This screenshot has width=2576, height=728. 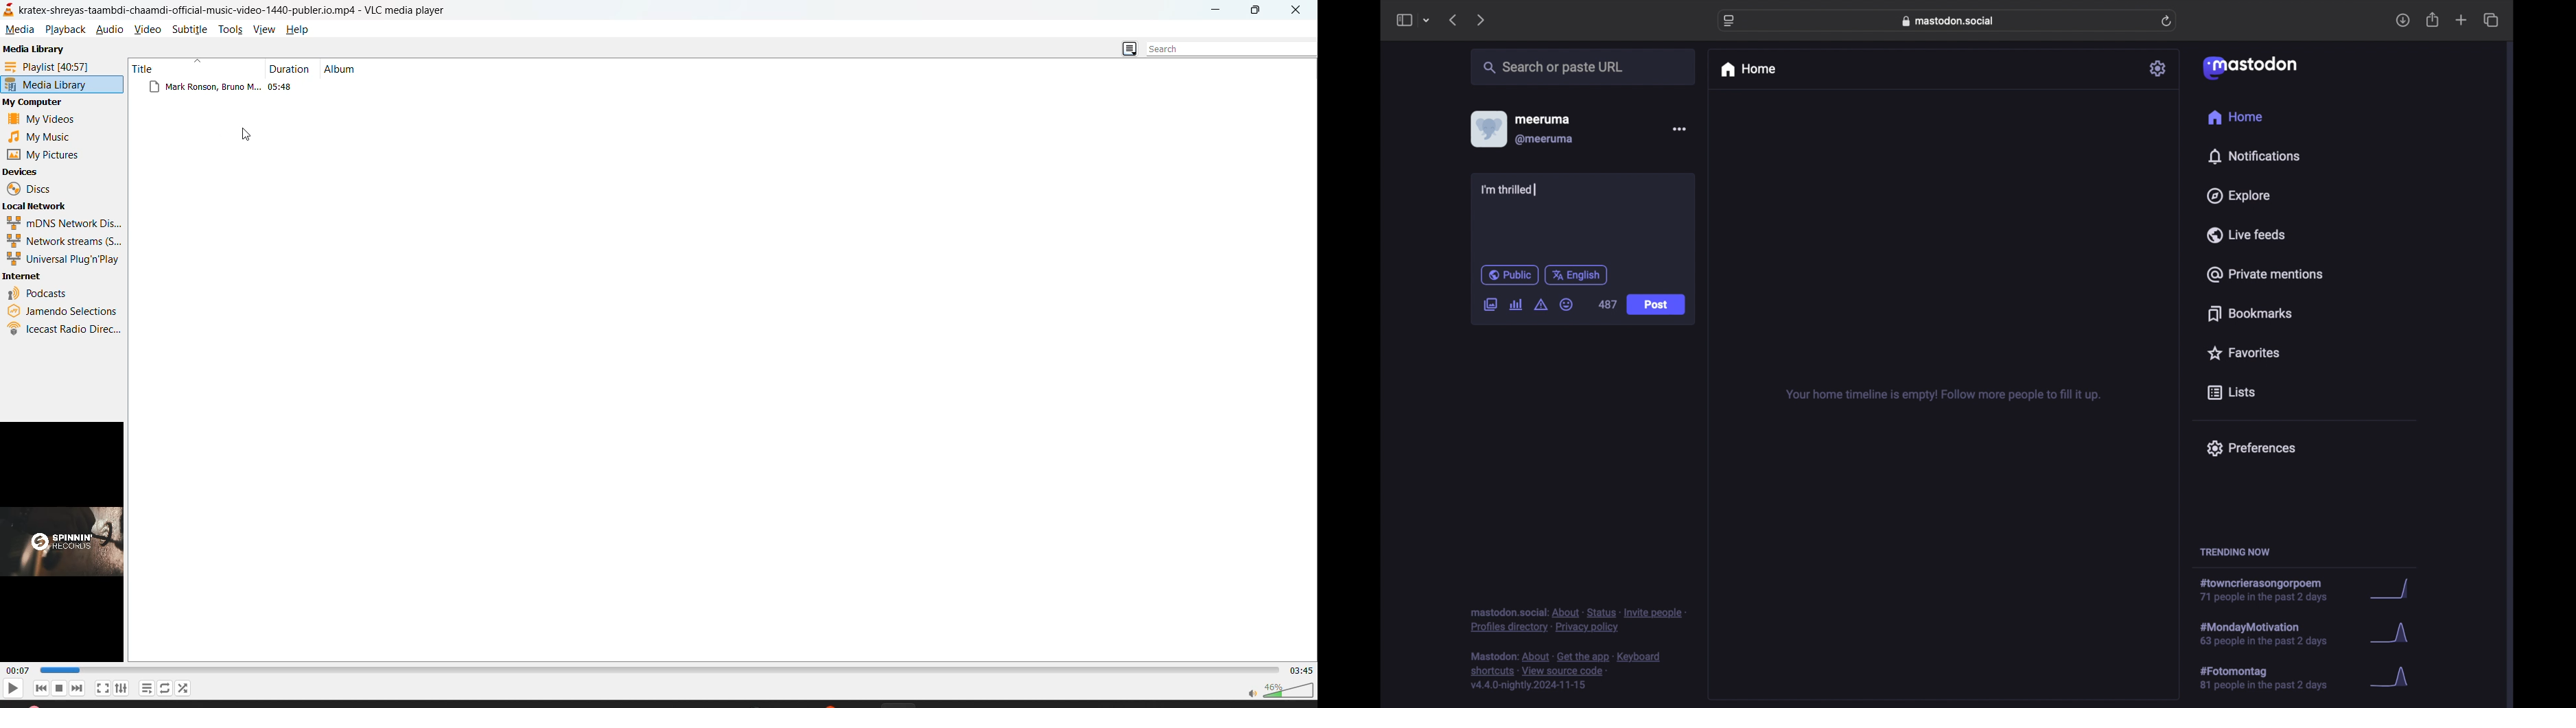 What do you see at coordinates (2493, 20) in the screenshot?
I see `show tab overview` at bounding box center [2493, 20].